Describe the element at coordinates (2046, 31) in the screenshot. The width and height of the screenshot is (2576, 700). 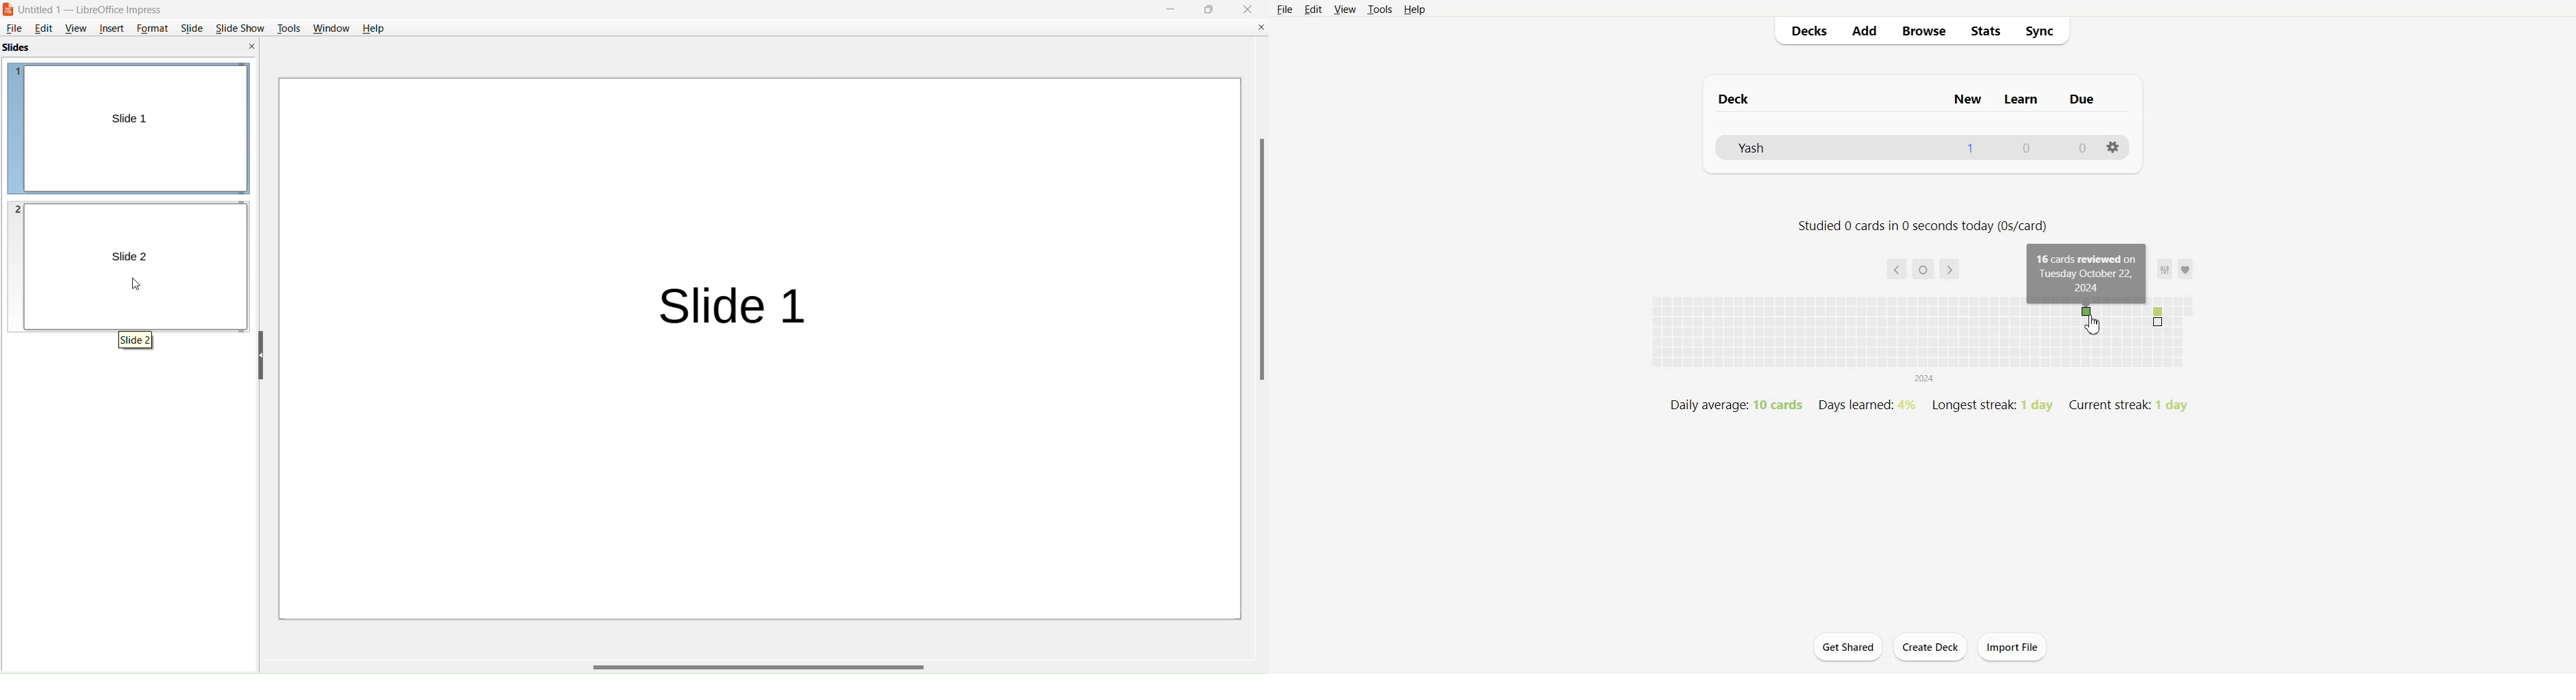
I see `Sync` at that location.